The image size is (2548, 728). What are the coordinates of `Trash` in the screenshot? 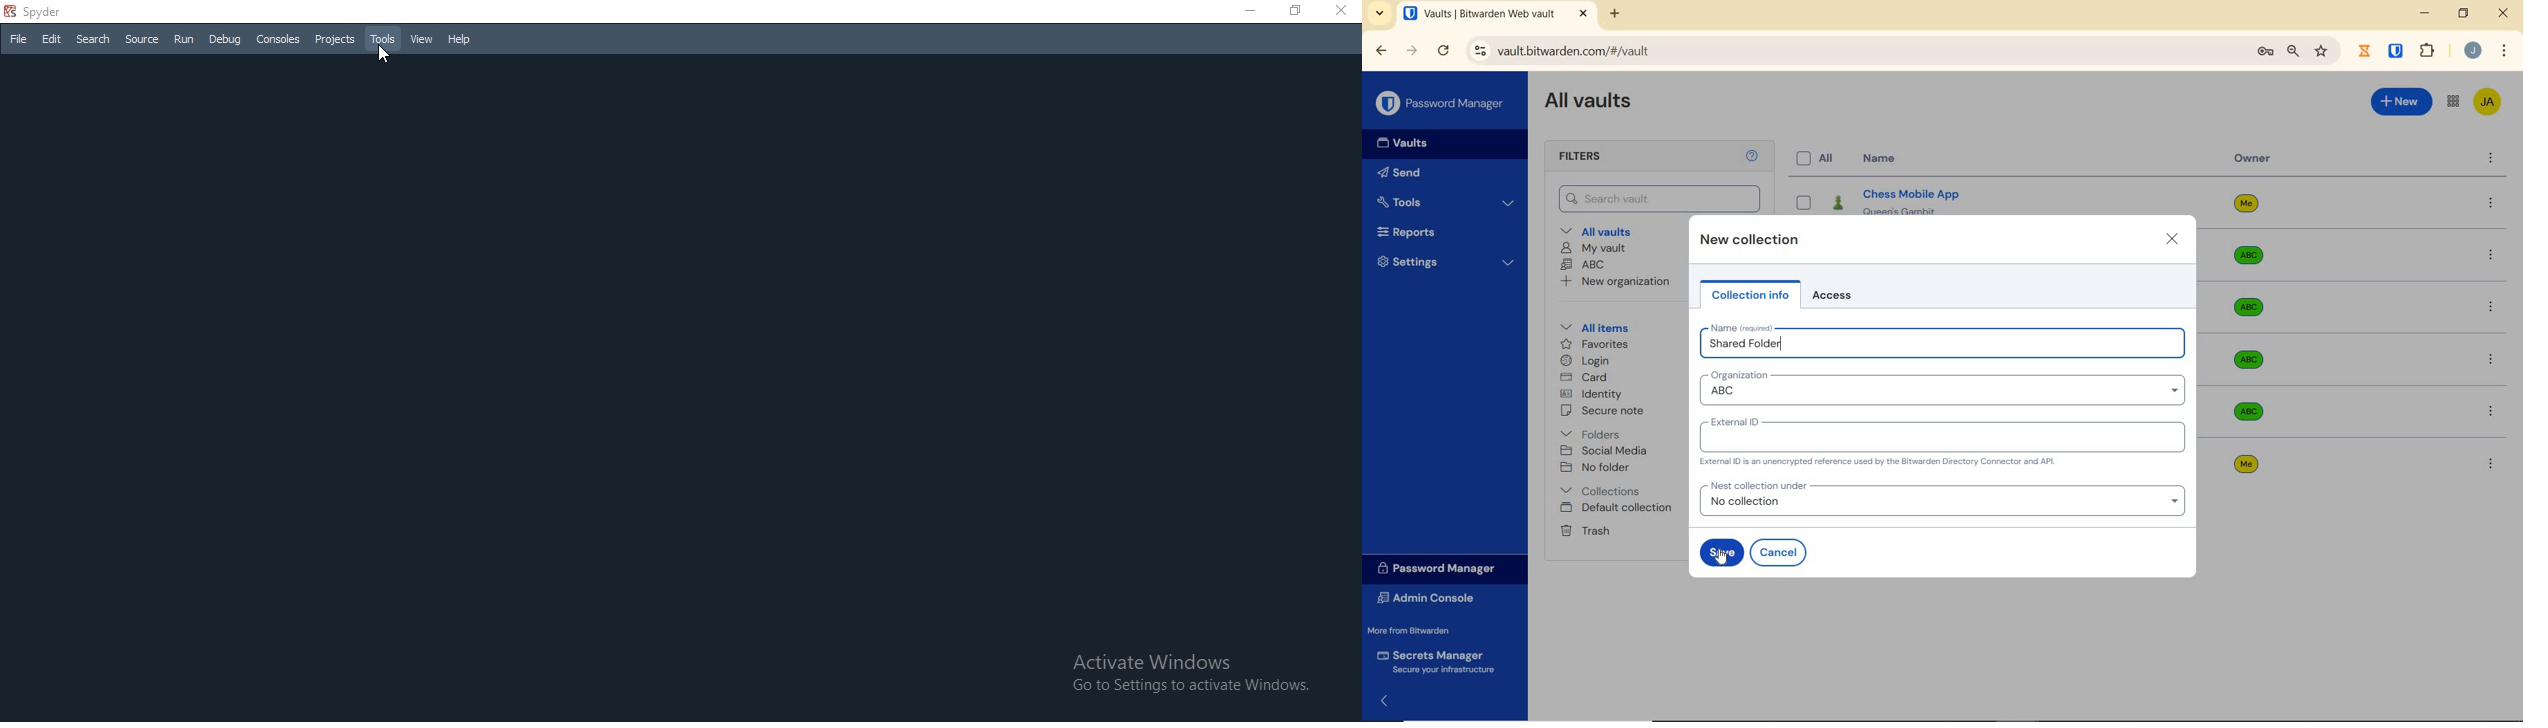 It's located at (1586, 530).